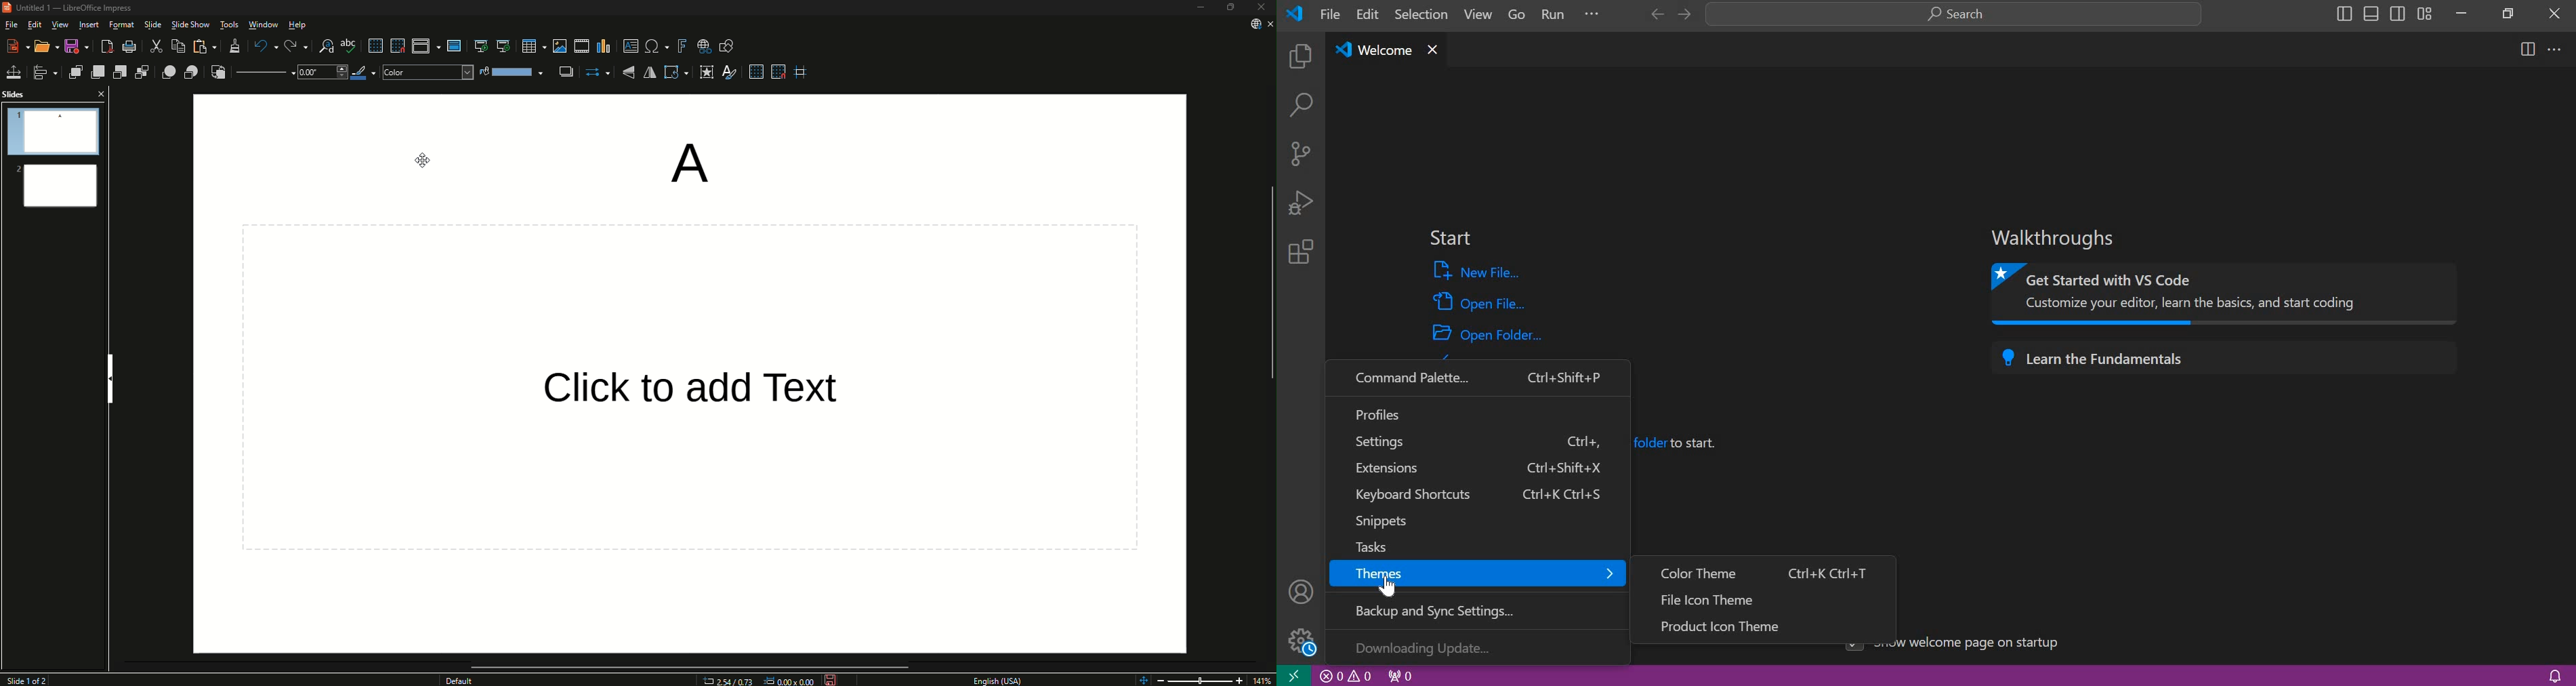 The width and height of the screenshot is (2576, 700). What do you see at coordinates (2424, 13) in the screenshot?
I see `customize layout` at bounding box center [2424, 13].